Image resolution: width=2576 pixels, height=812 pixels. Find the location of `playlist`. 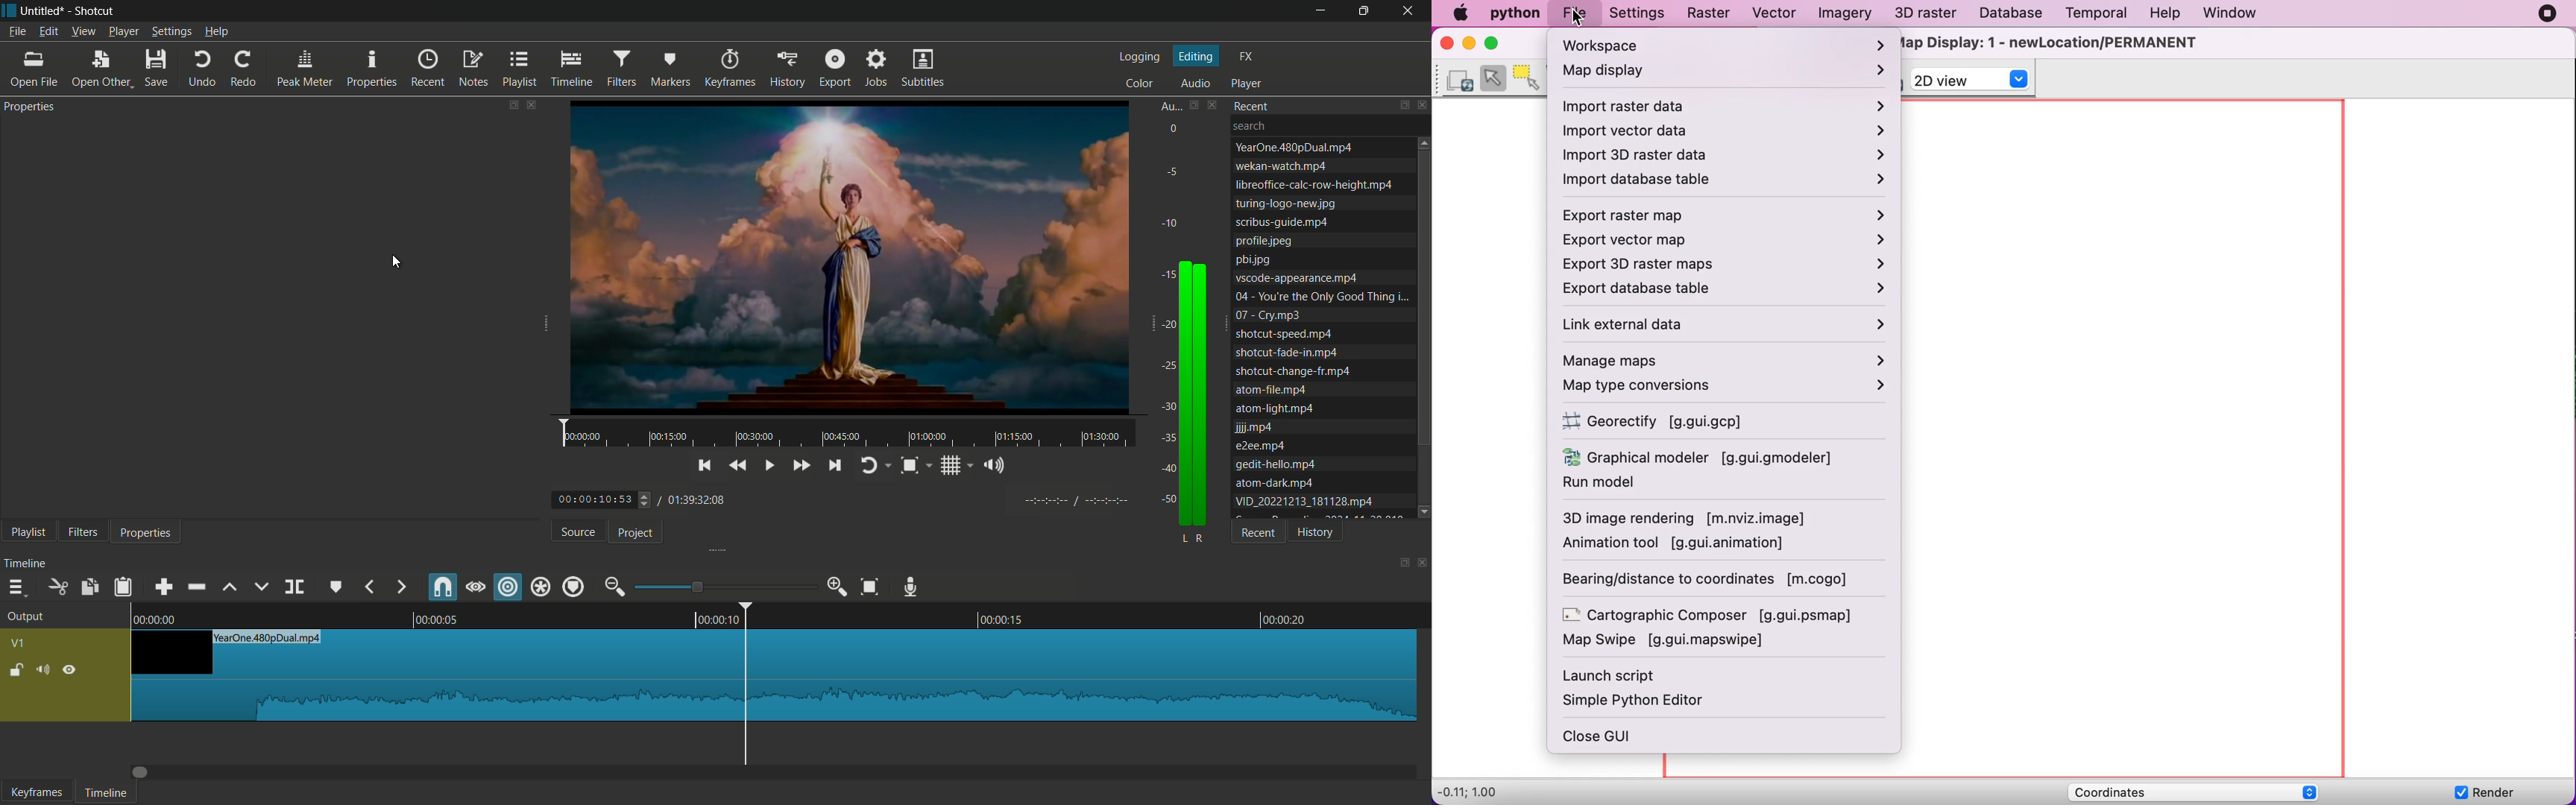

playlist is located at coordinates (518, 68).